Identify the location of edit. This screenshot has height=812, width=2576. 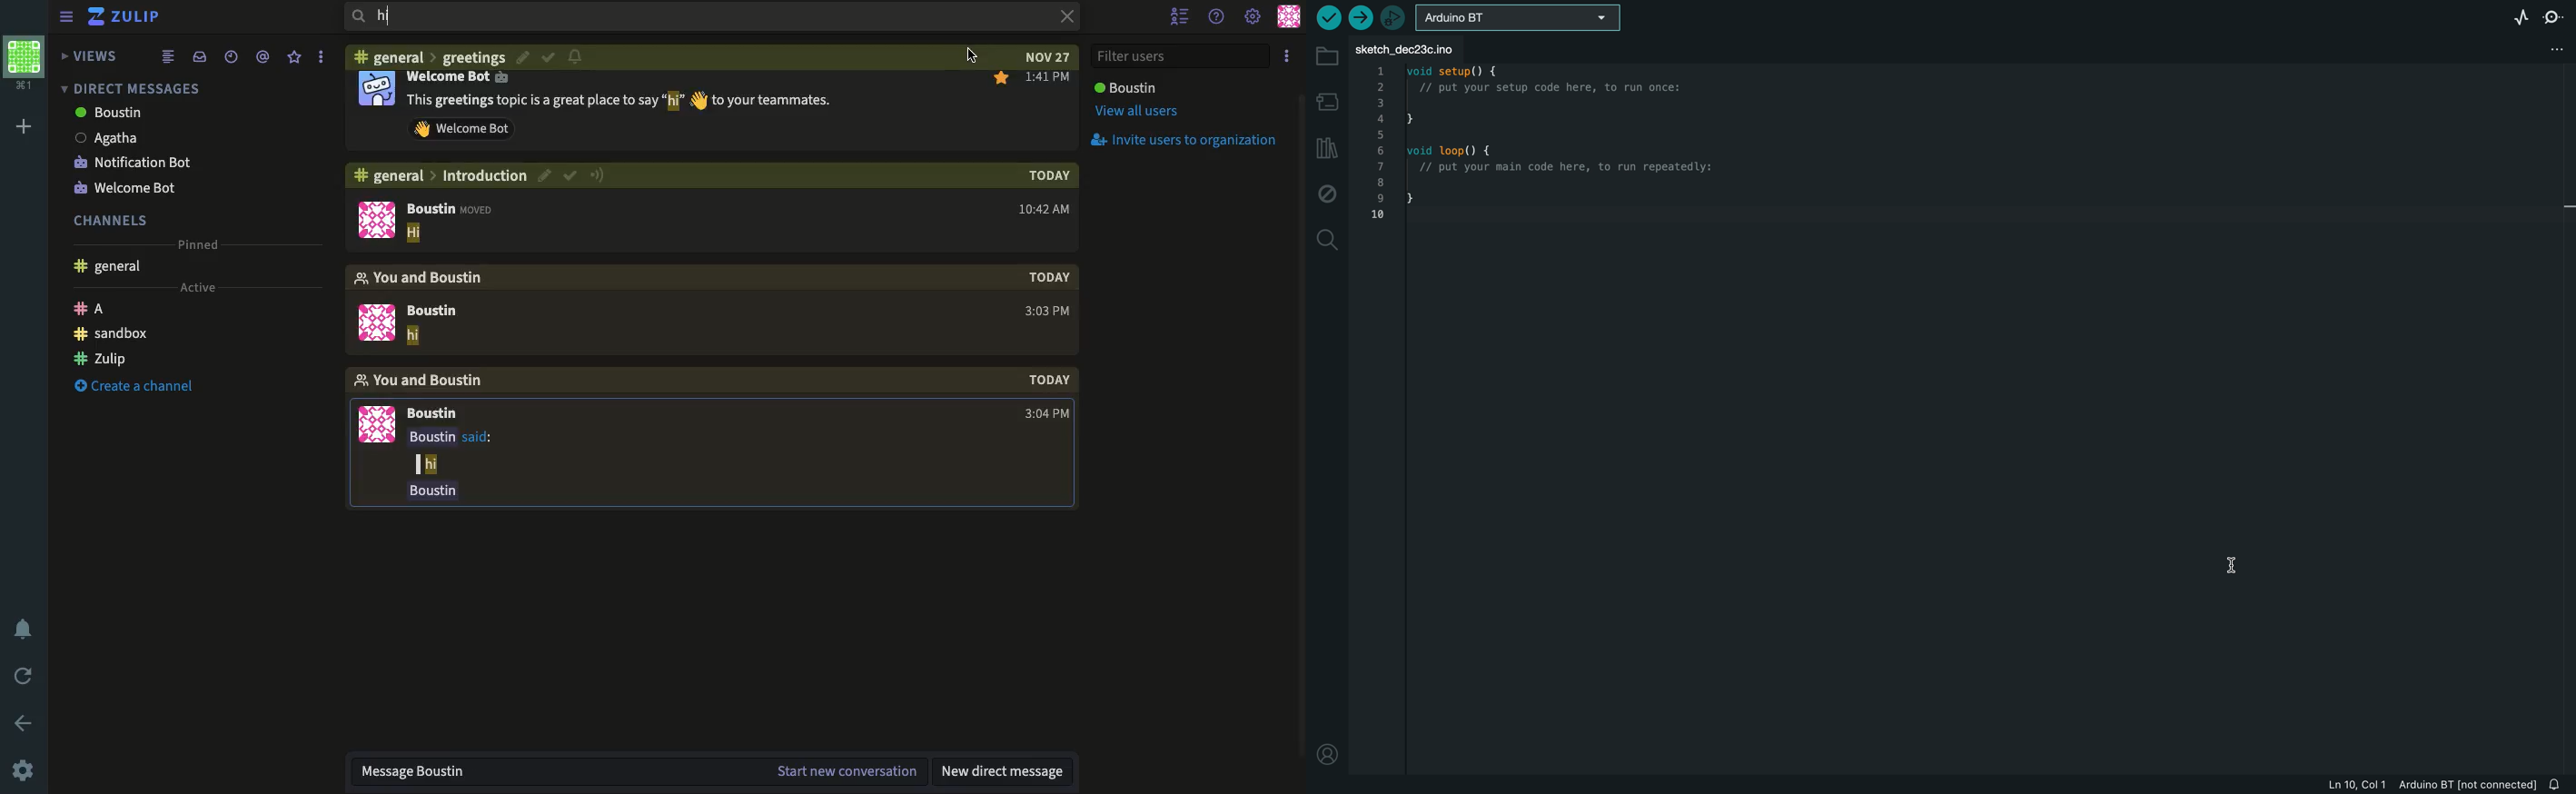
(546, 176).